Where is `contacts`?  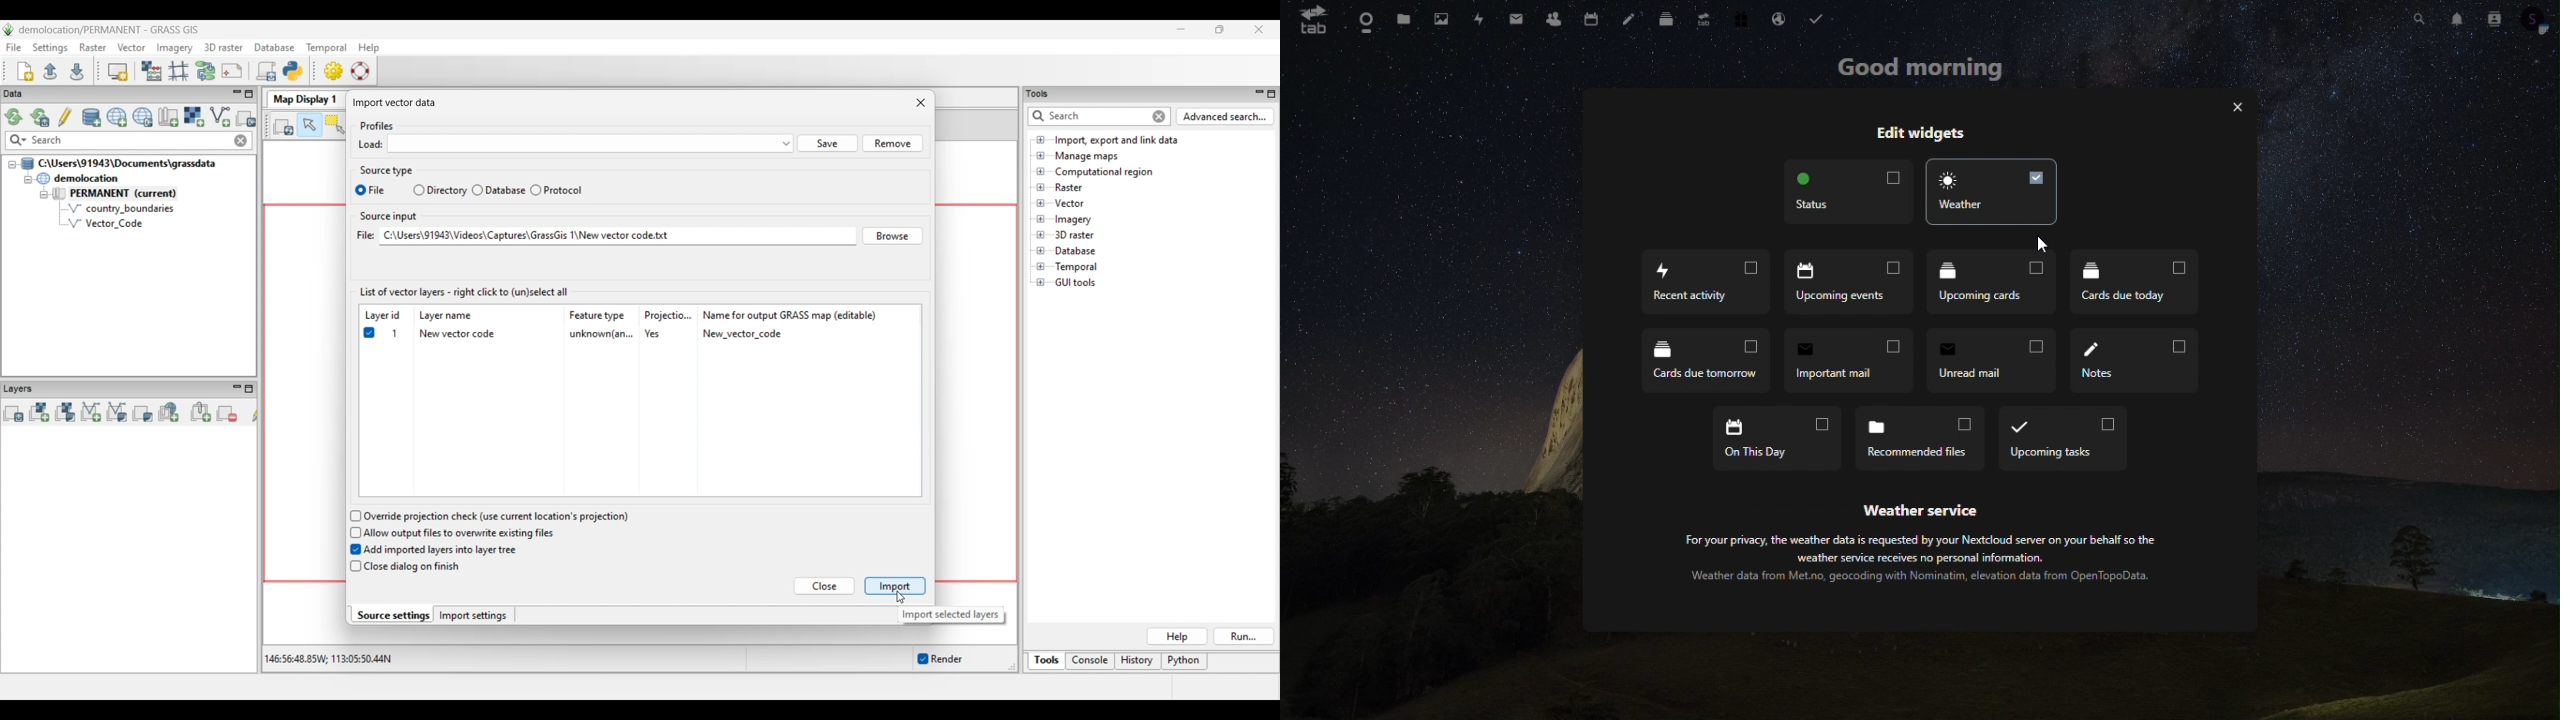
contacts is located at coordinates (2490, 18).